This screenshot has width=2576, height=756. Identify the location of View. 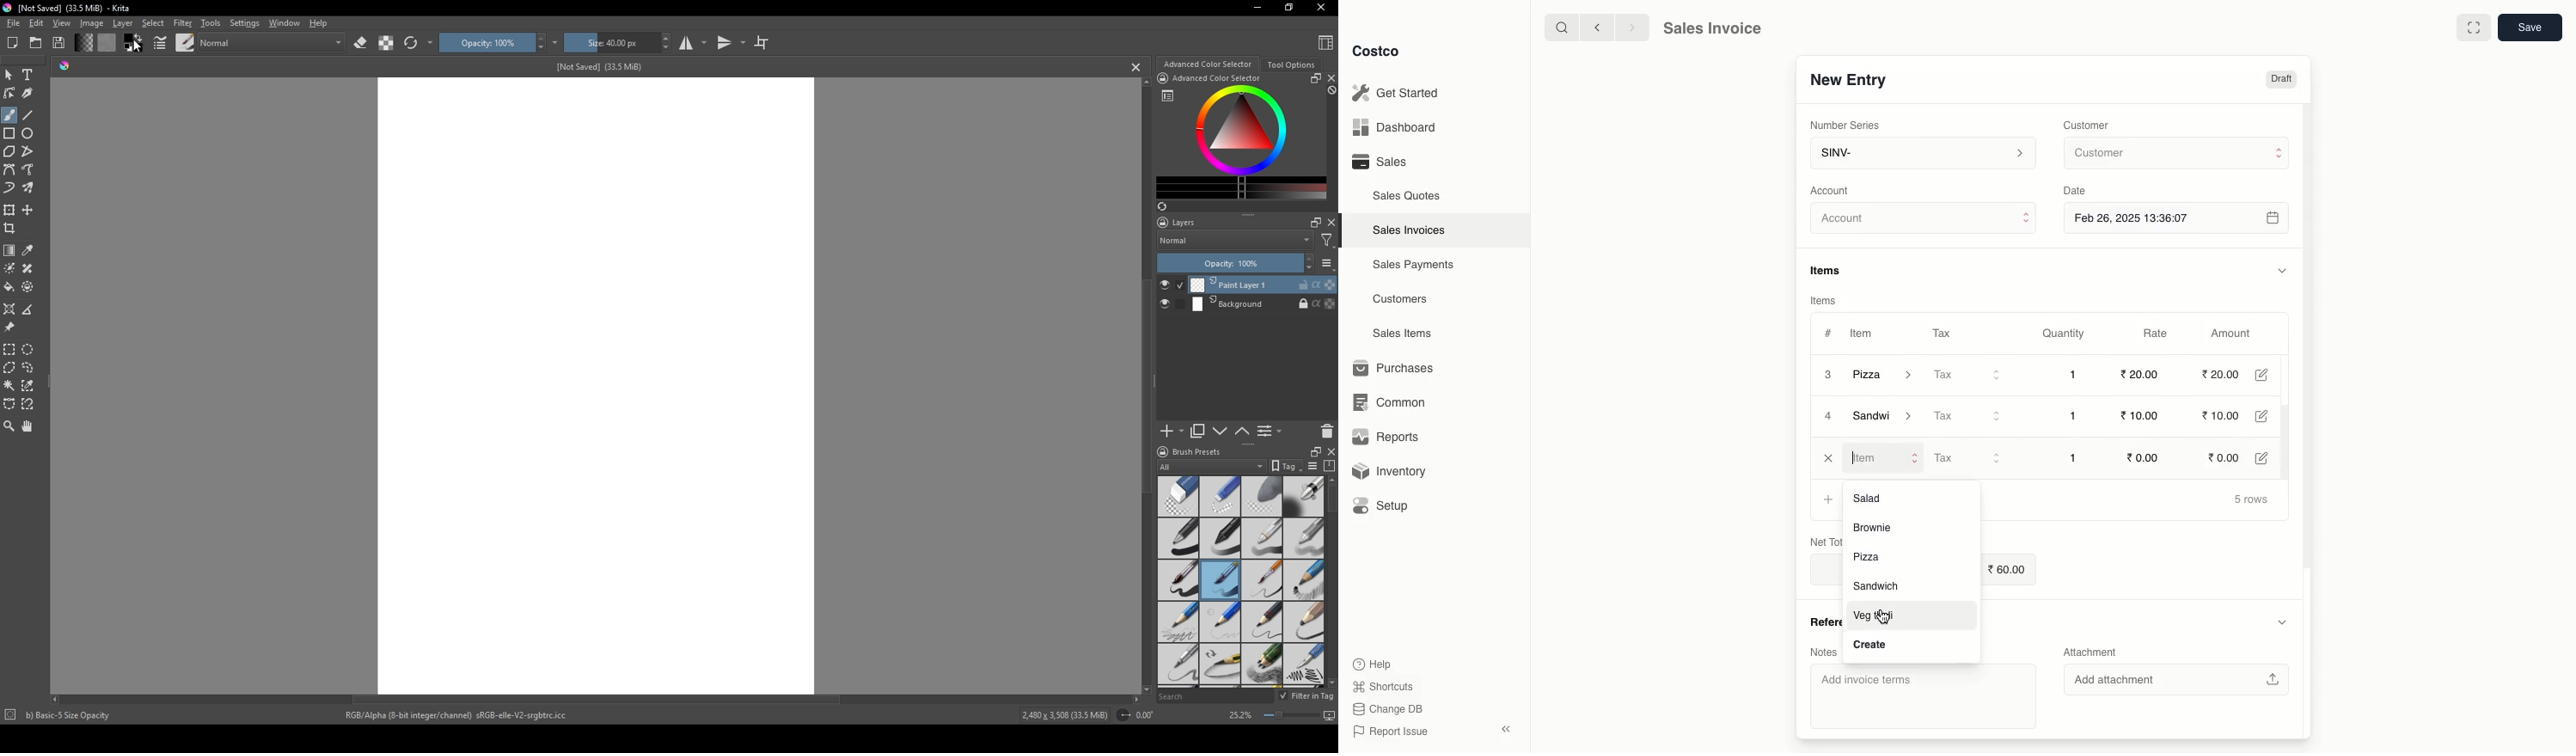
(62, 23).